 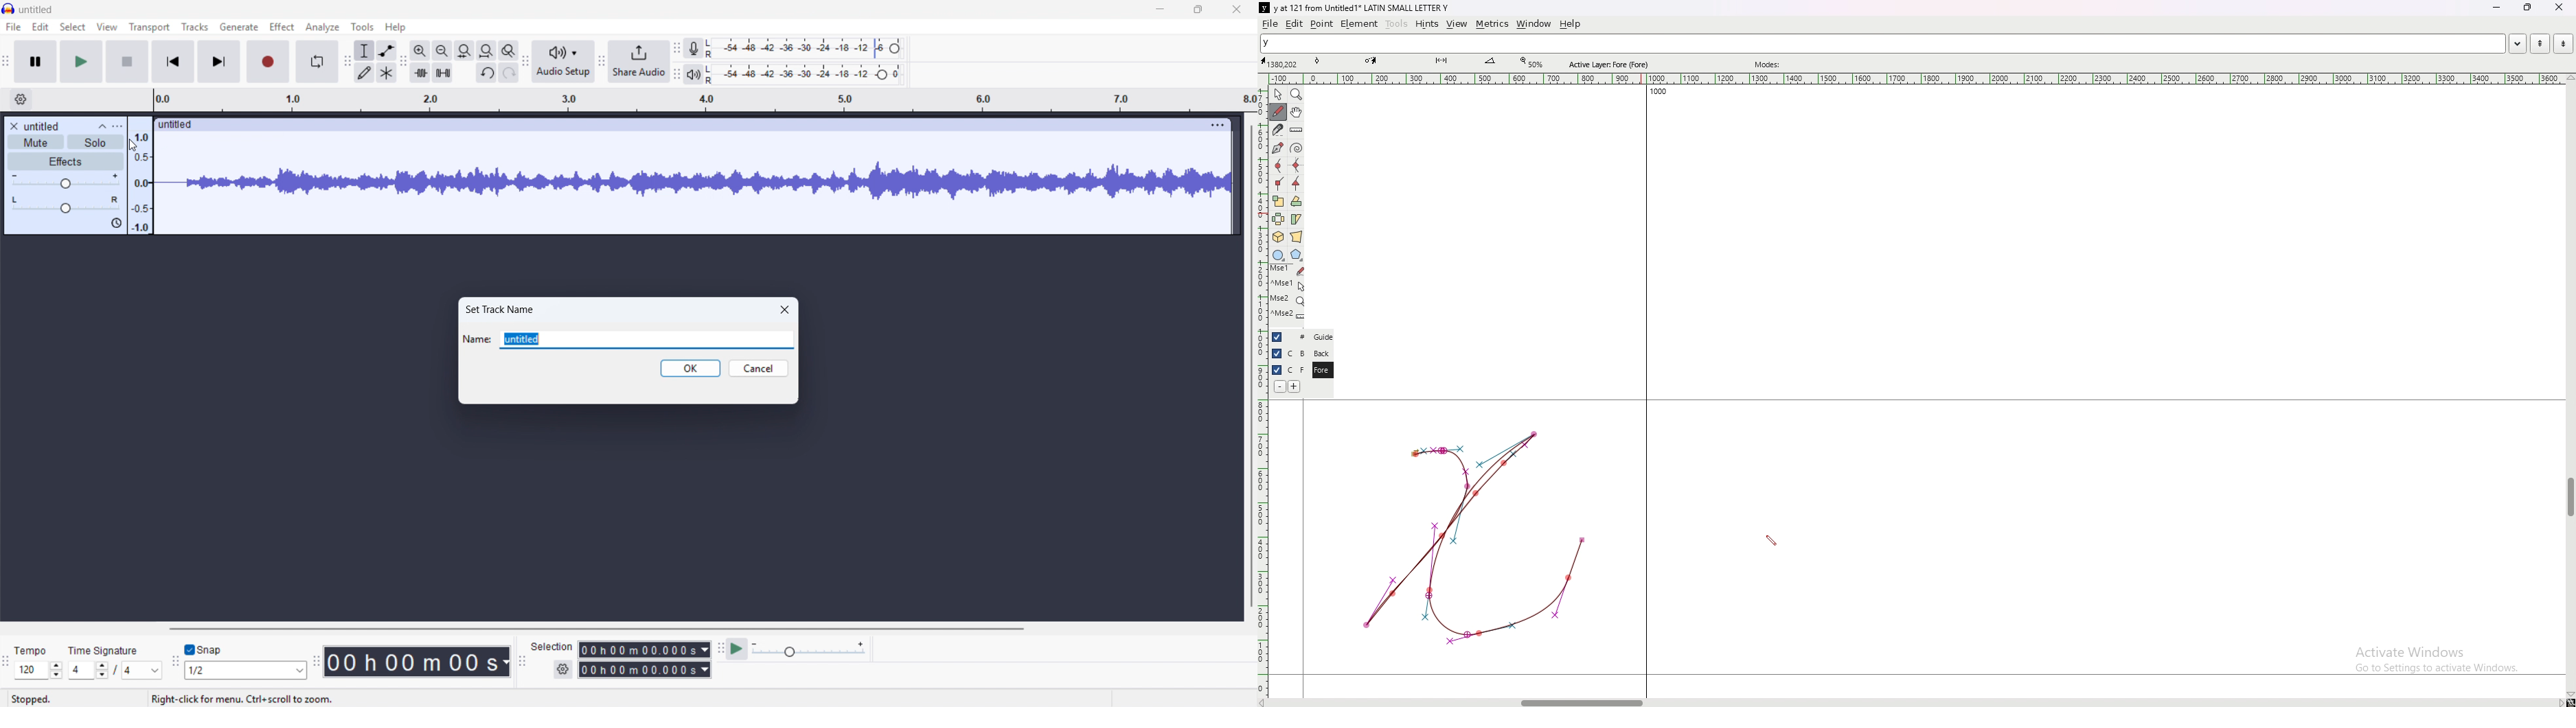 What do you see at coordinates (2560, 702) in the screenshot?
I see `scroll right` at bounding box center [2560, 702].